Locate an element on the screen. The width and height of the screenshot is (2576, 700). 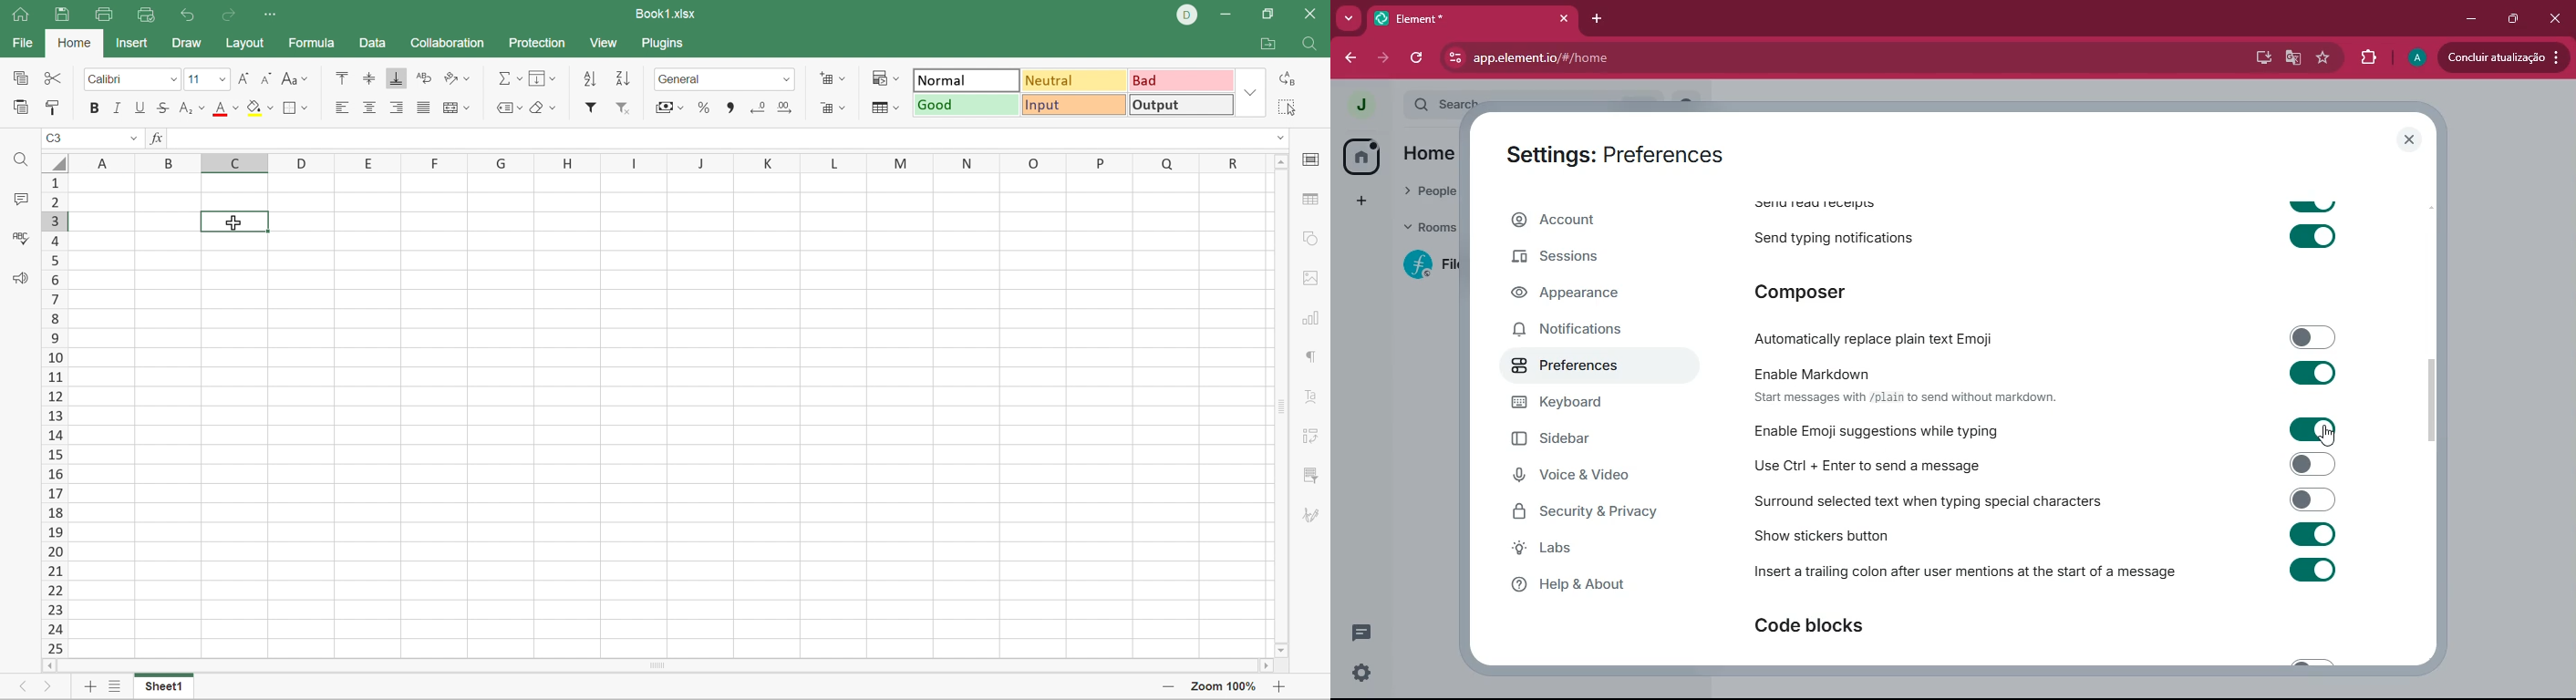
images settings is located at coordinates (1308, 279).